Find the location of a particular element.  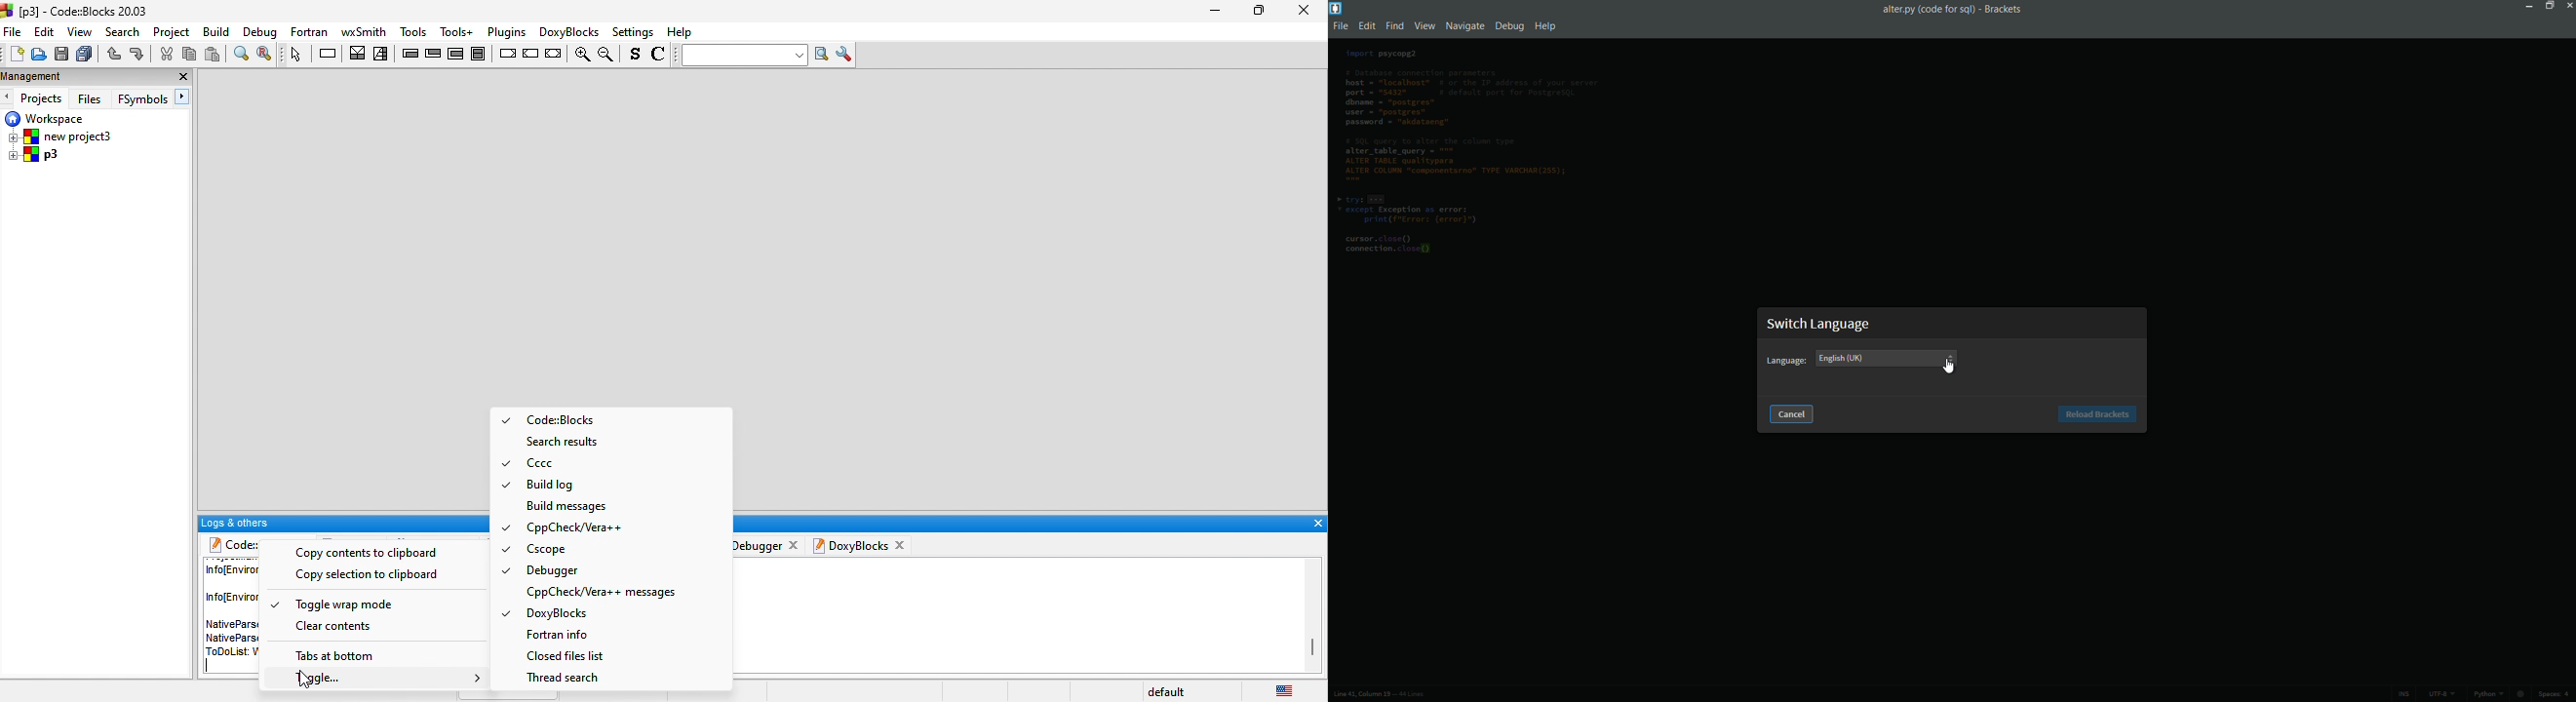

python is located at coordinates (2489, 694).